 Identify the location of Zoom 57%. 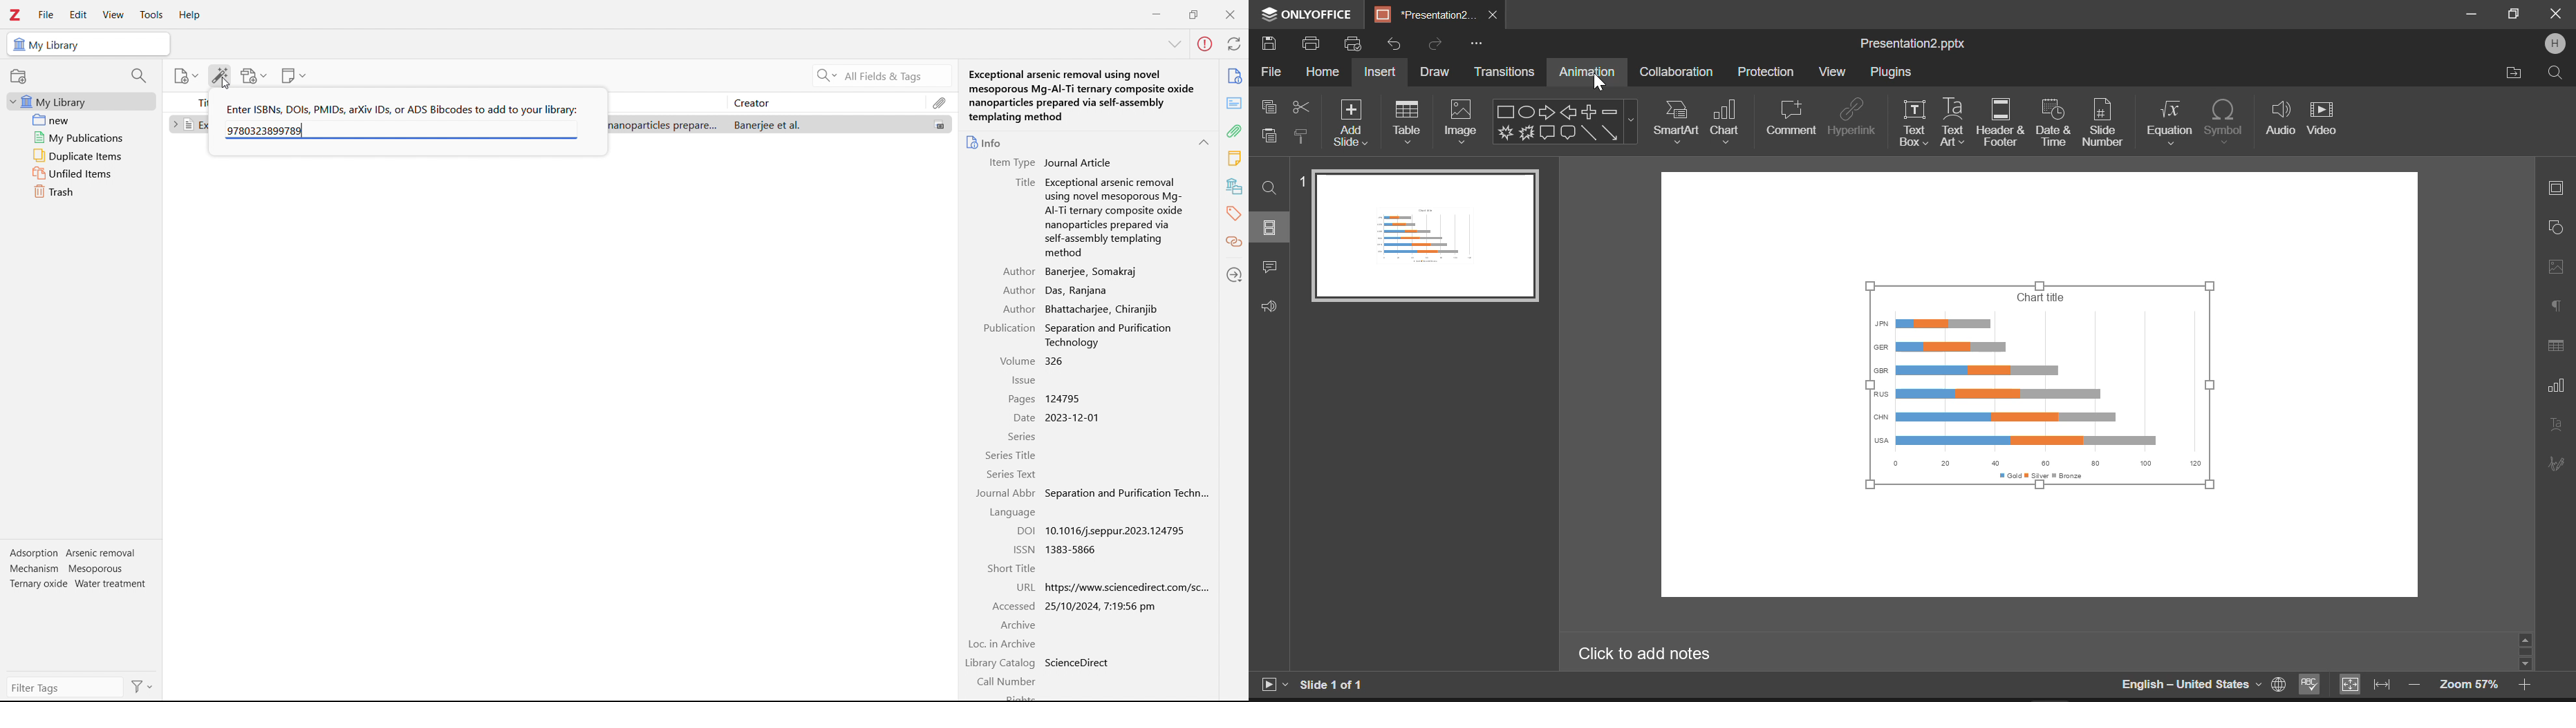
(2469, 684).